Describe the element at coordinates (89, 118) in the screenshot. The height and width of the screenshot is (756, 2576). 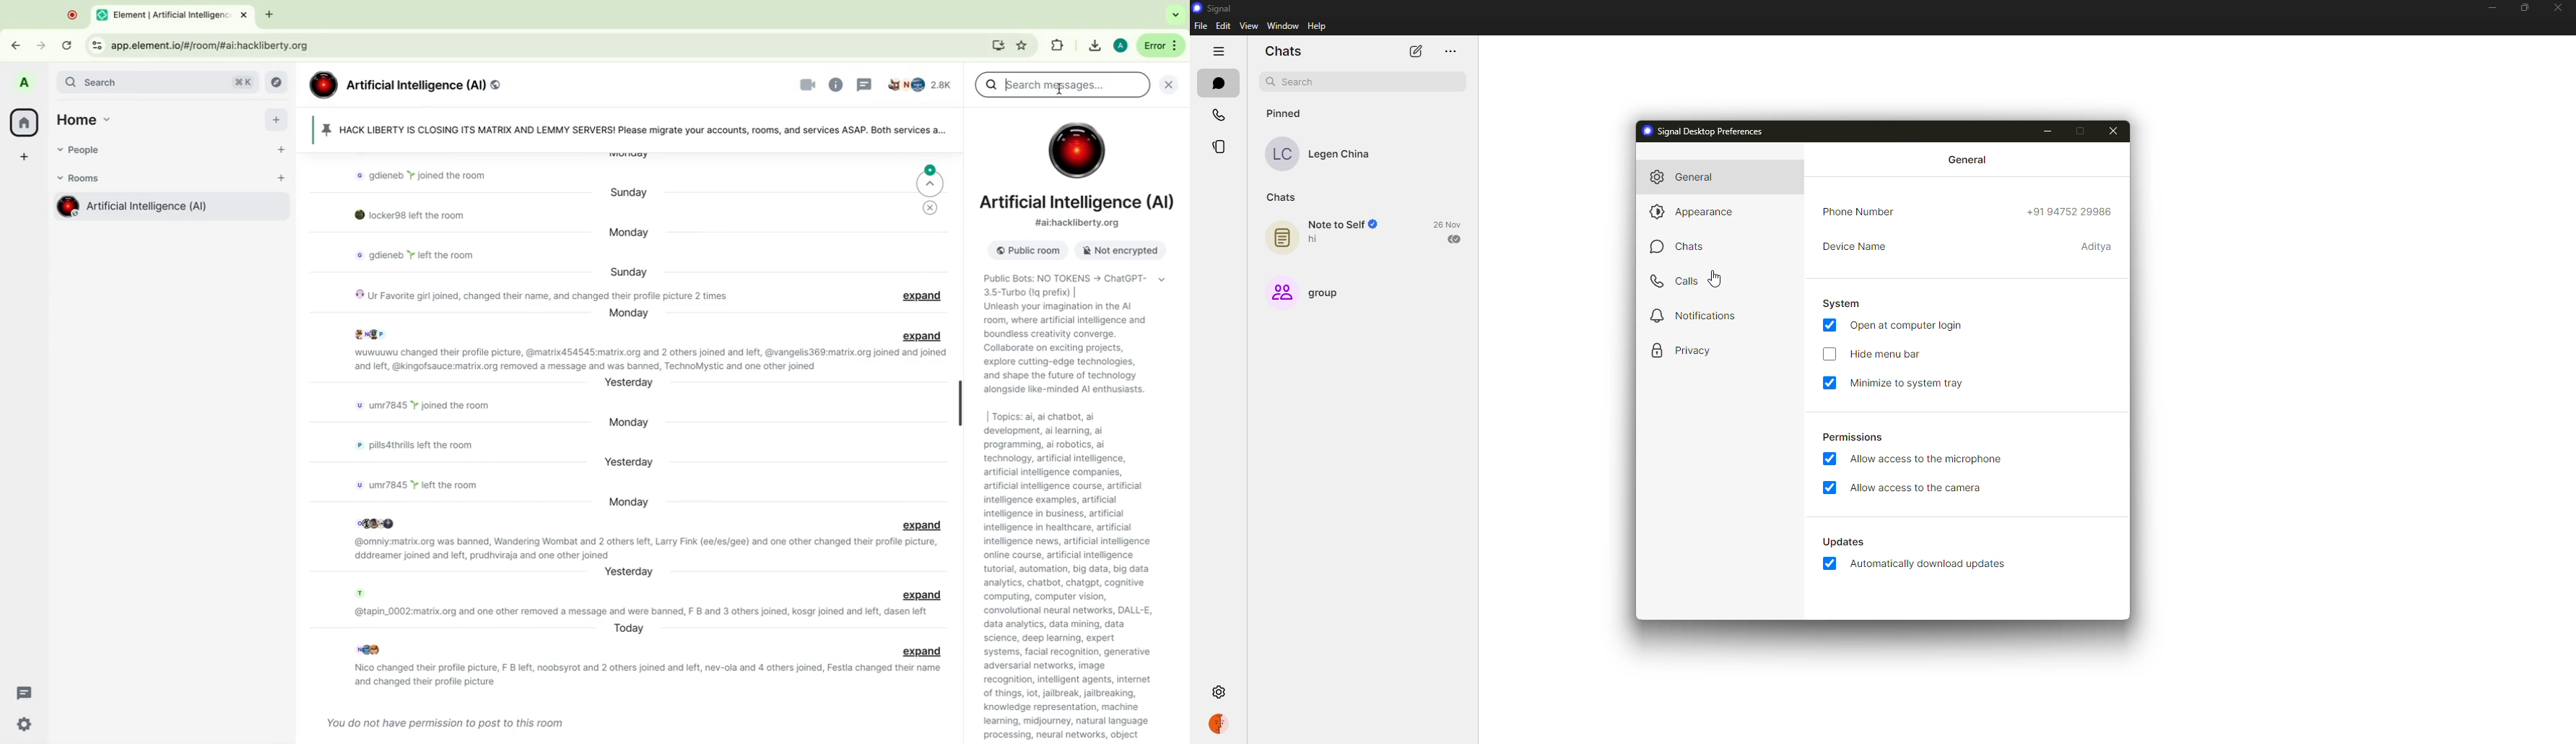
I see `home` at that location.